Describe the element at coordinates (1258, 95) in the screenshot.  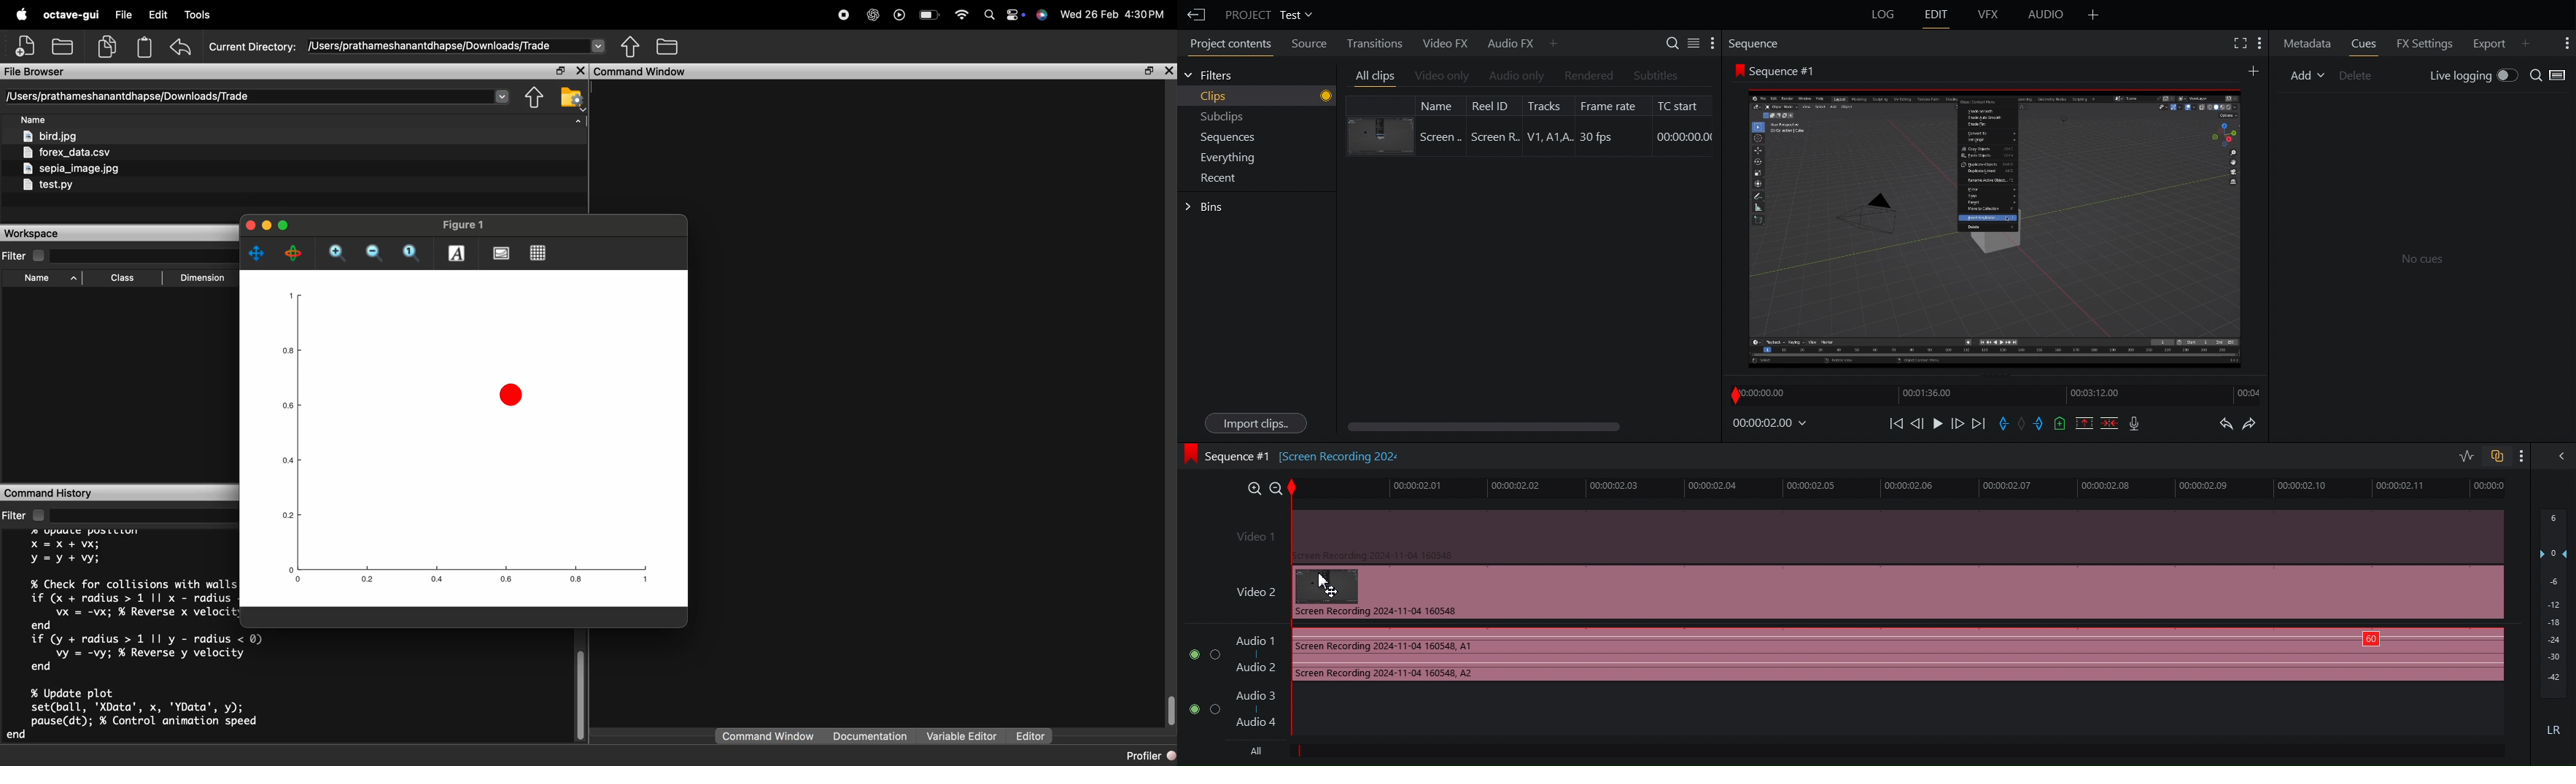
I see `Clips` at that location.